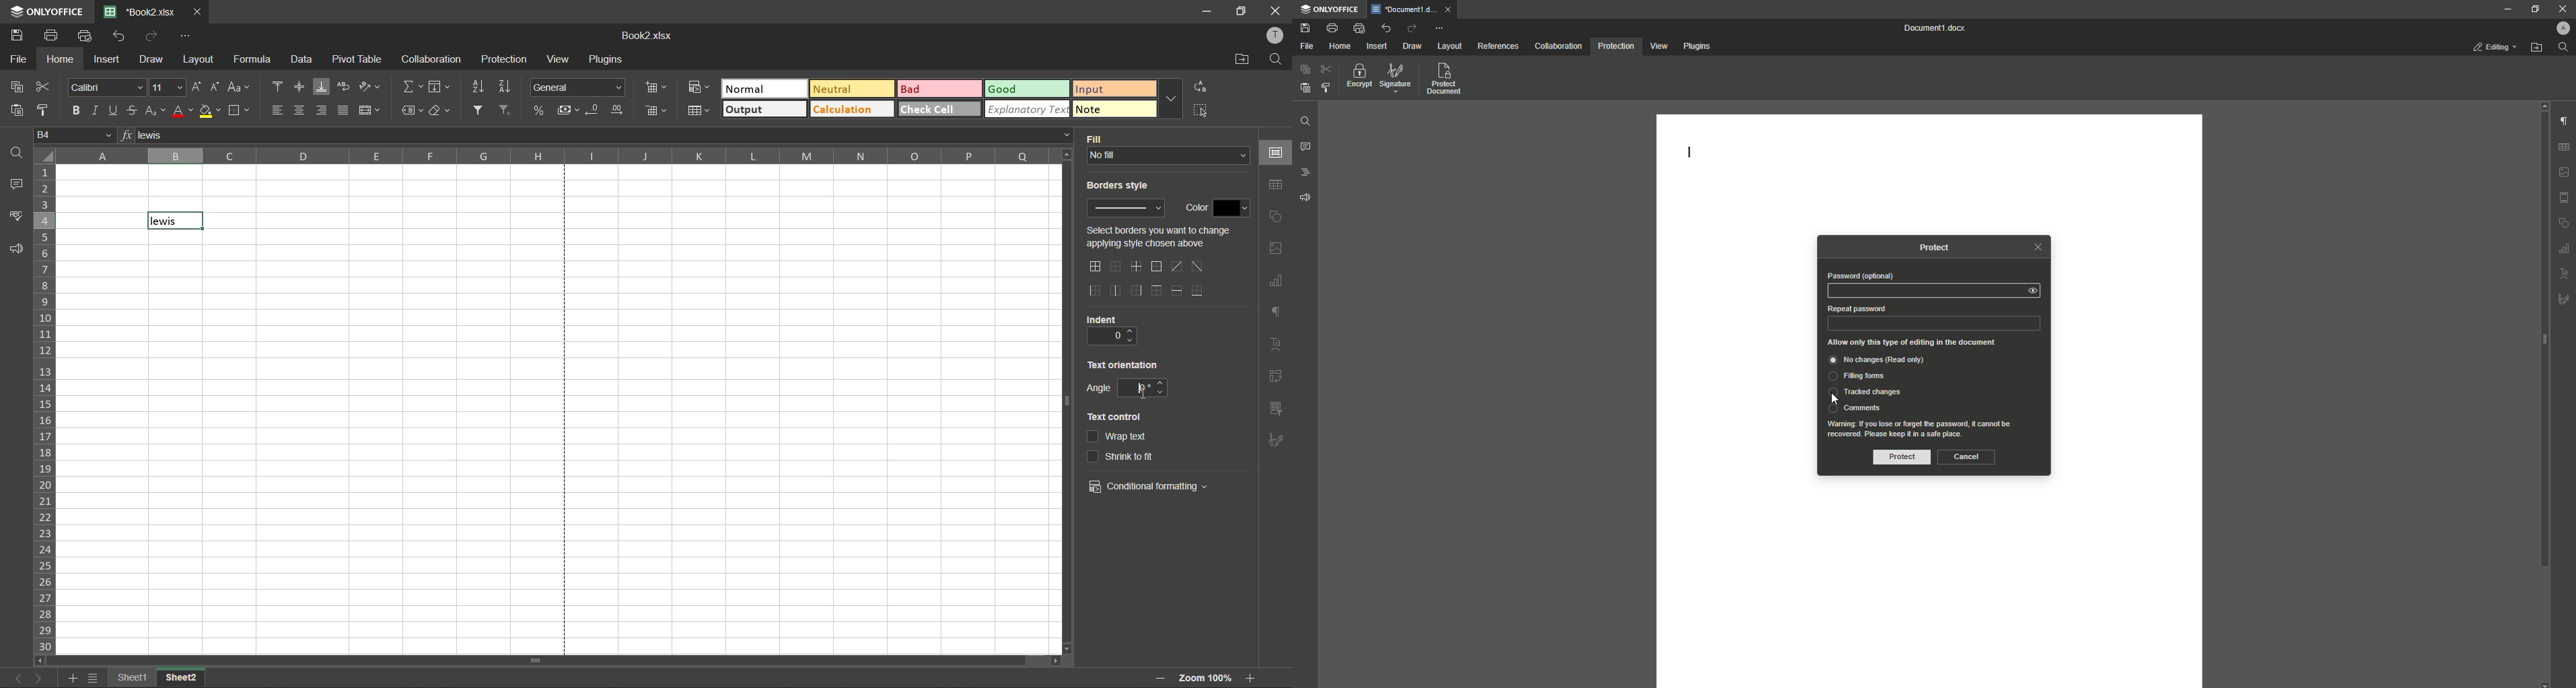 Image resolution: width=2576 pixels, height=700 pixels. Describe the element at coordinates (211, 112) in the screenshot. I see `fill color` at that location.